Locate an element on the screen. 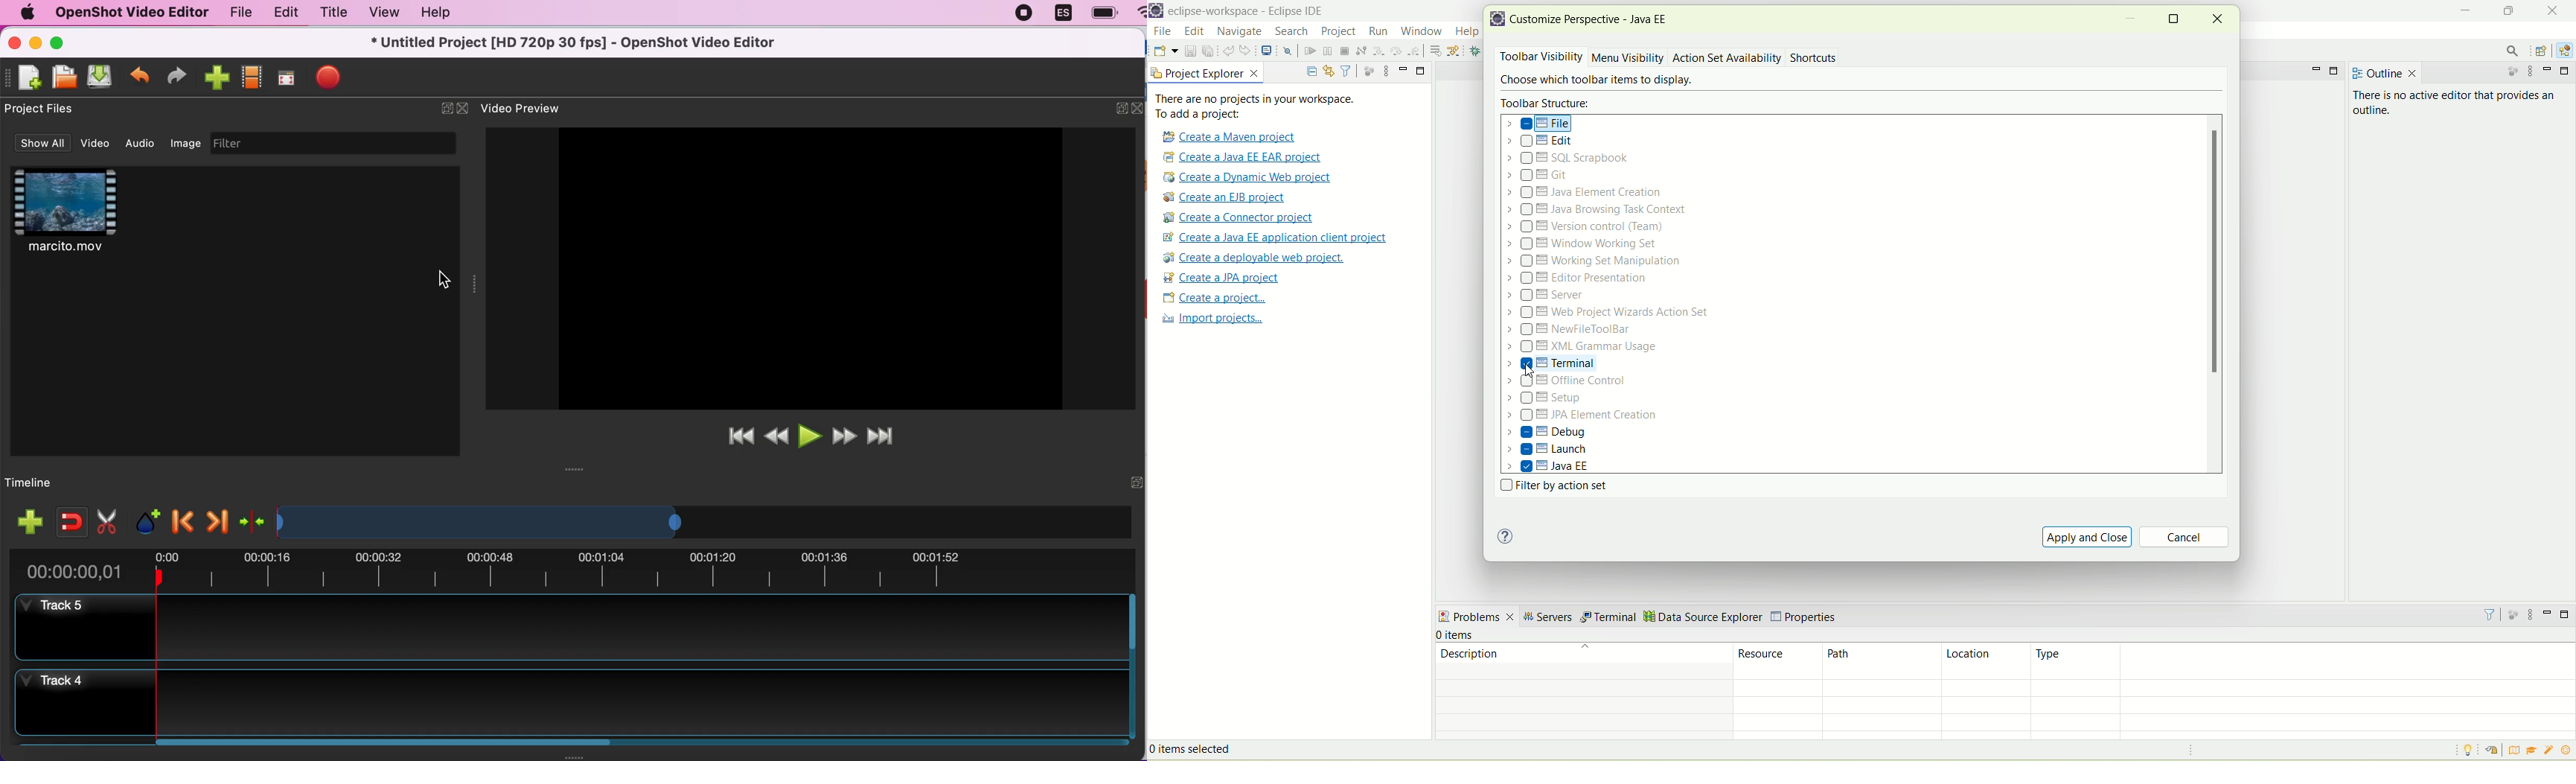  cut is located at coordinates (110, 520).